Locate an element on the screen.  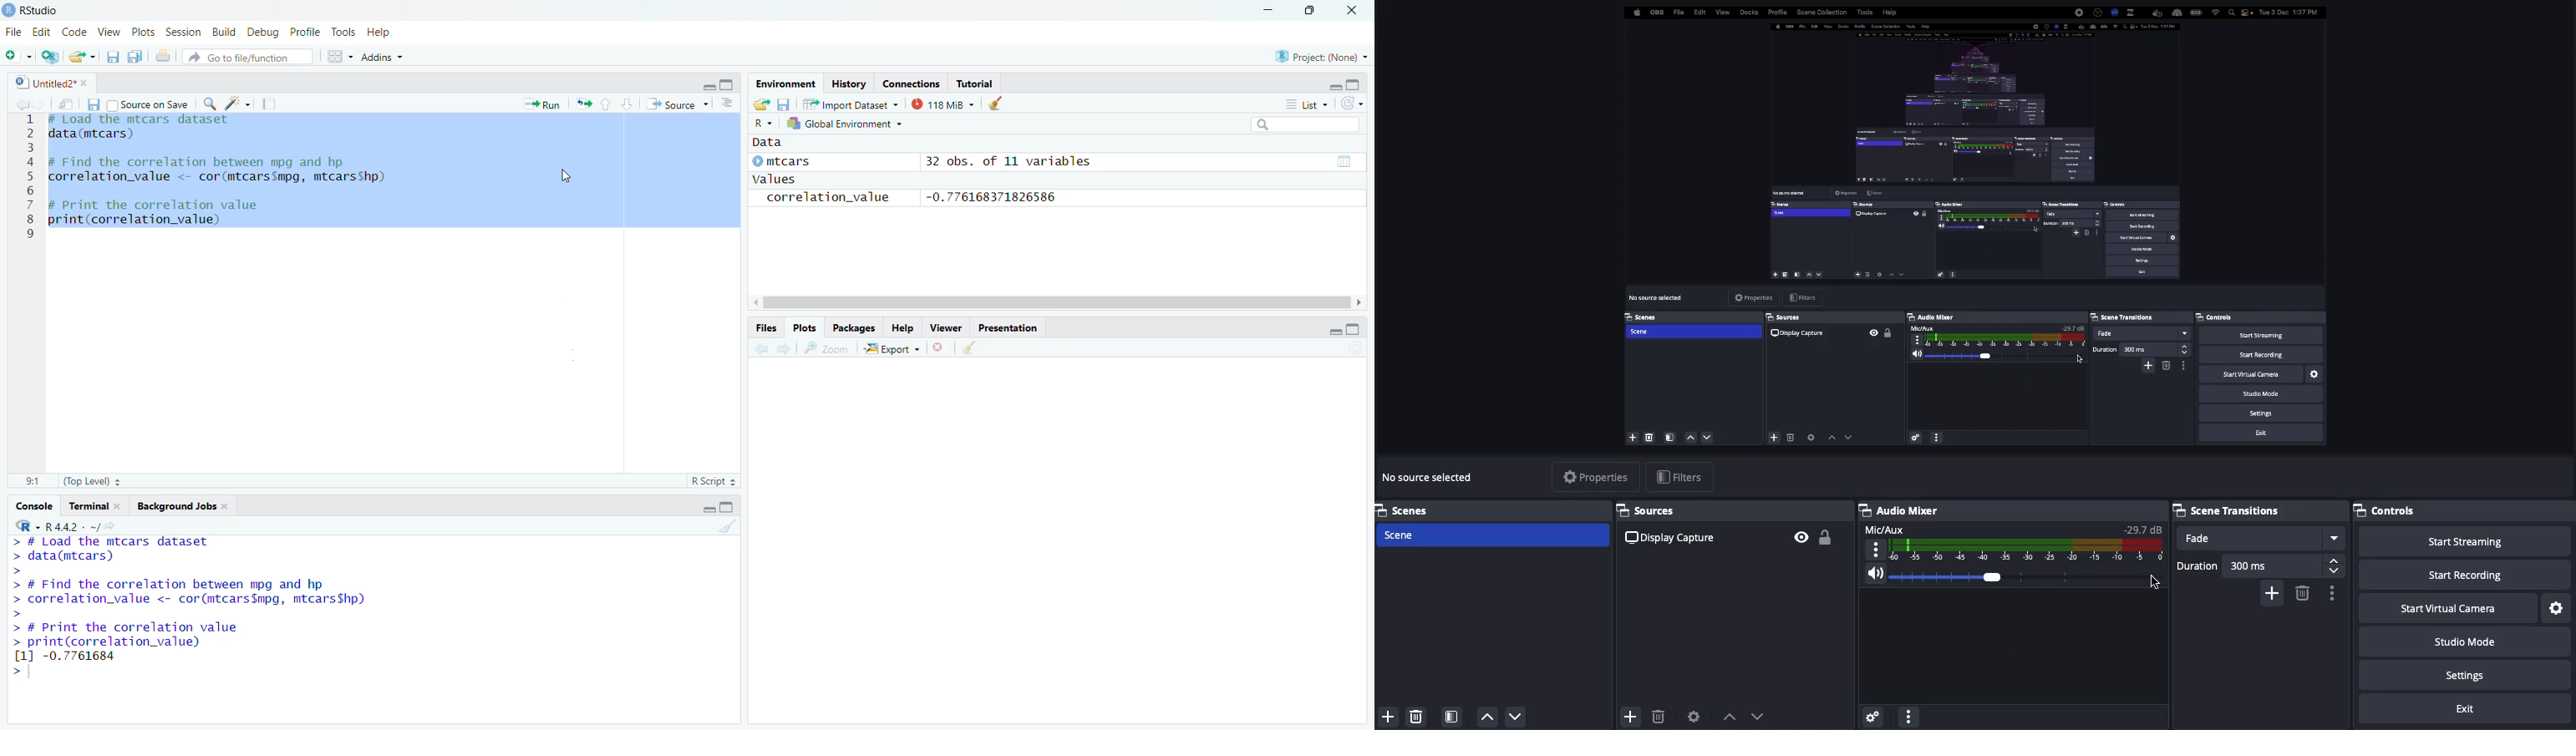
Start virtual camera is located at coordinates (2446, 609).